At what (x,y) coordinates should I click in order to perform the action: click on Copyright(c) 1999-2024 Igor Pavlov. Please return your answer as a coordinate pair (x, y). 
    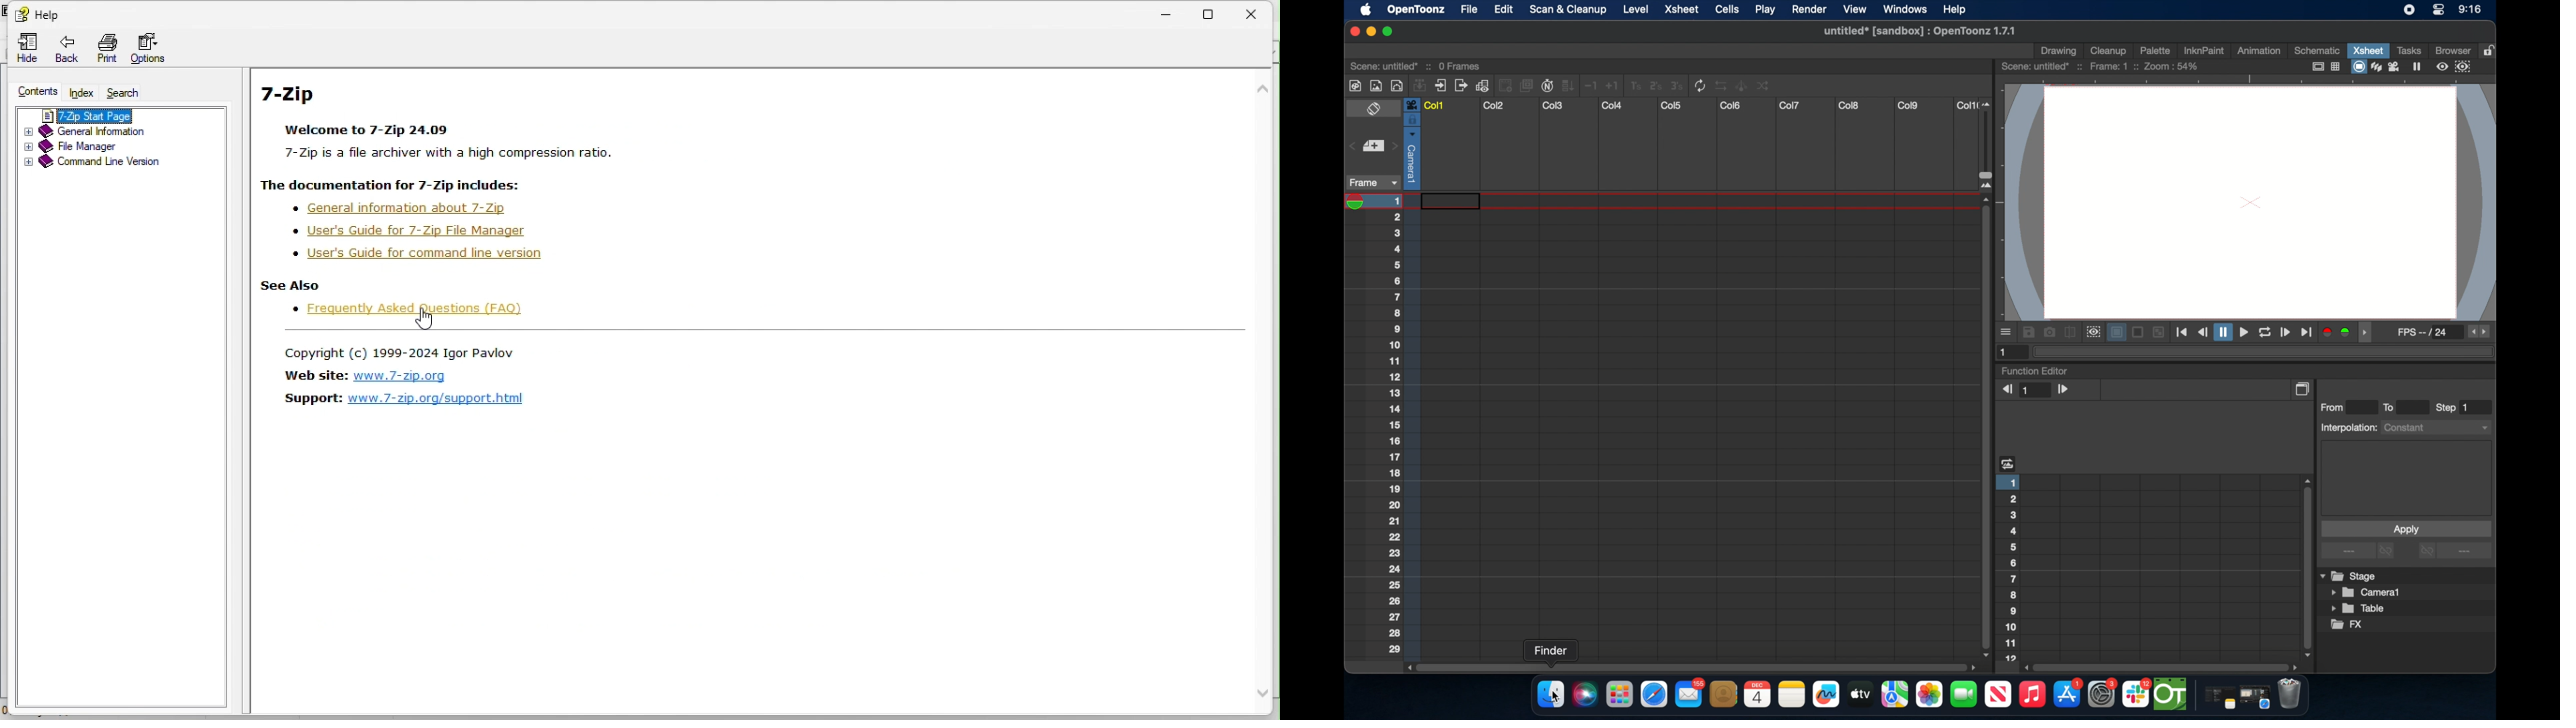
    Looking at the image, I should click on (391, 349).